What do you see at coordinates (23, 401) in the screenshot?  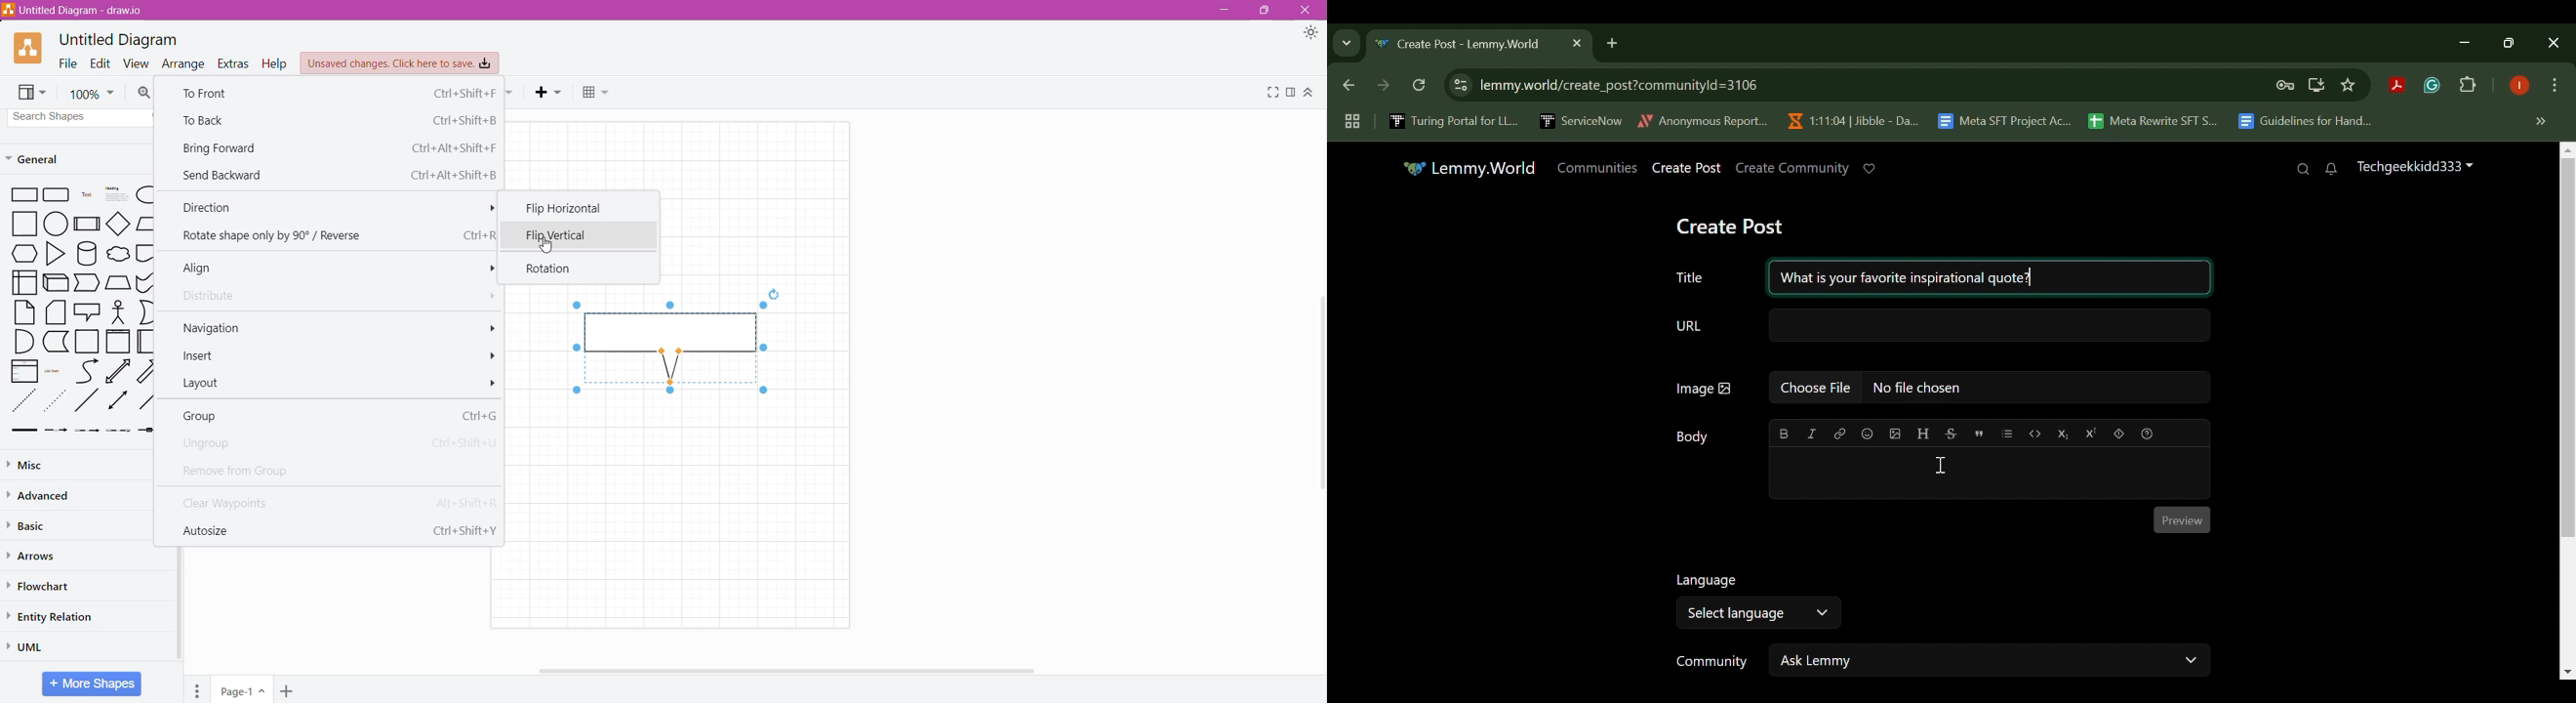 I see `Dotted Line ` at bounding box center [23, 401].